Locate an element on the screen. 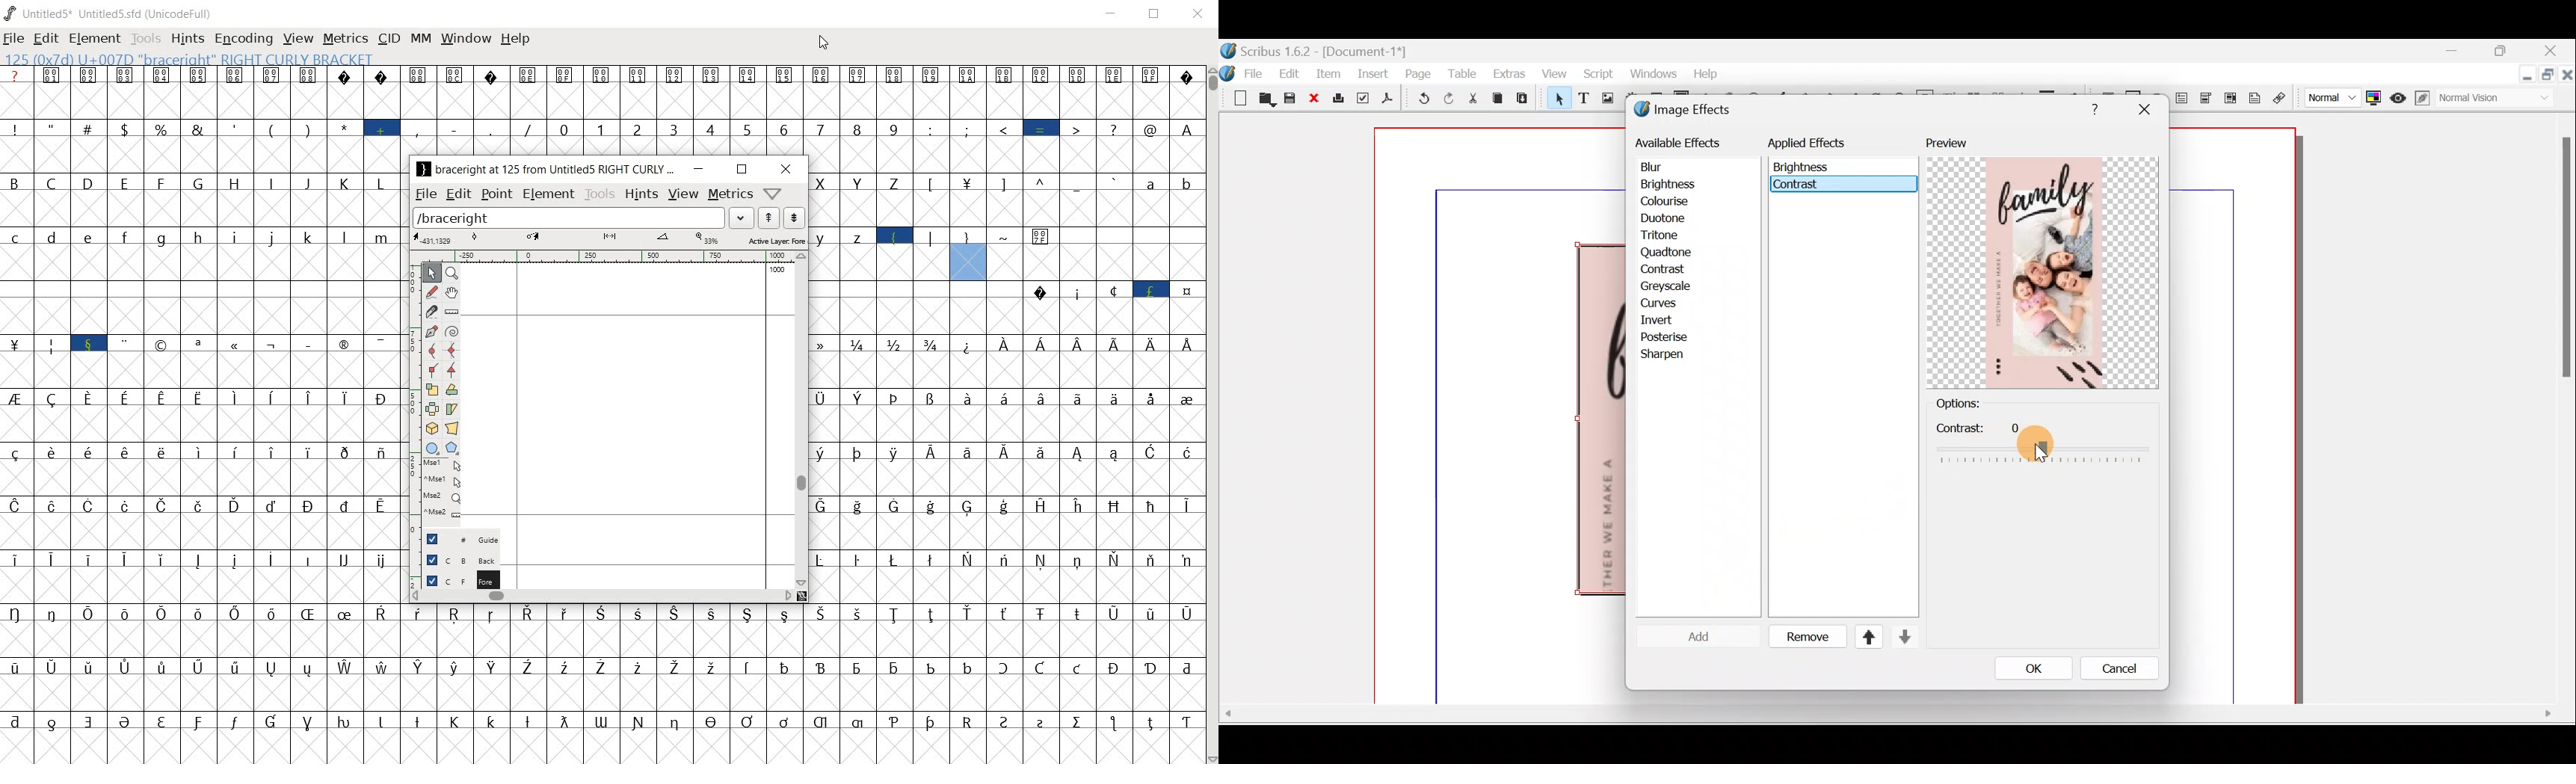 The image size is (2576, 784). flip the selection is located at coordinates (431, 408).